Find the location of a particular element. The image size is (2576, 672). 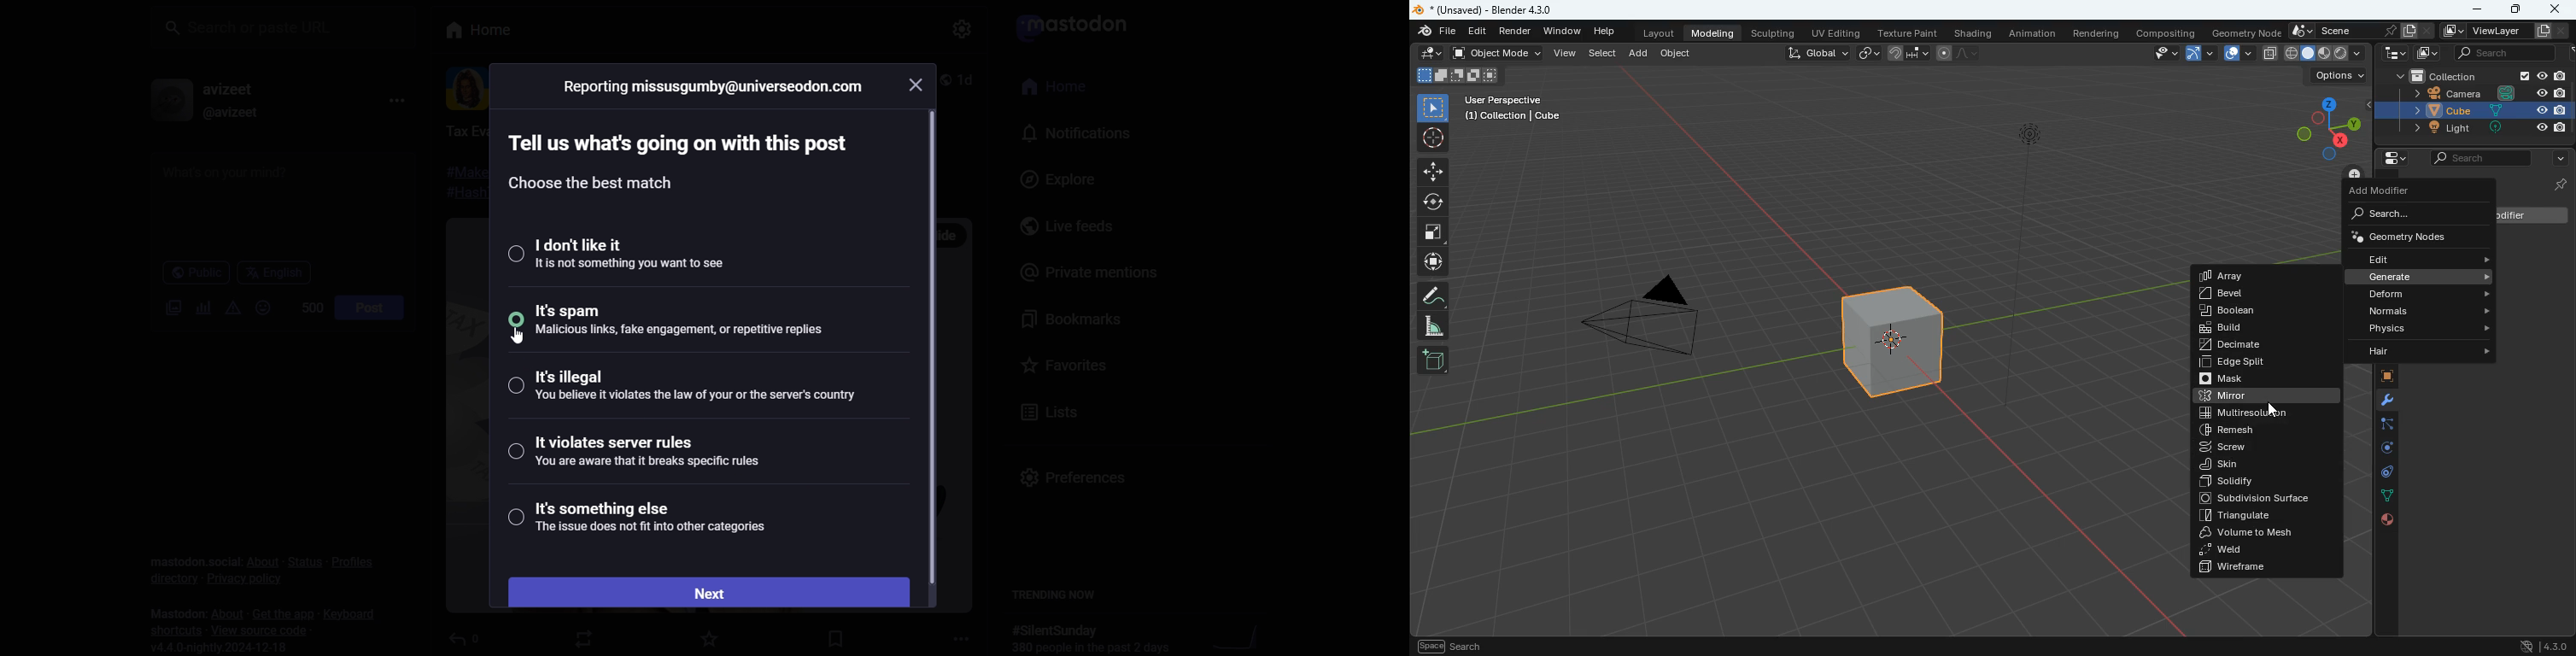

layout is located at coordinates (1658, 35).